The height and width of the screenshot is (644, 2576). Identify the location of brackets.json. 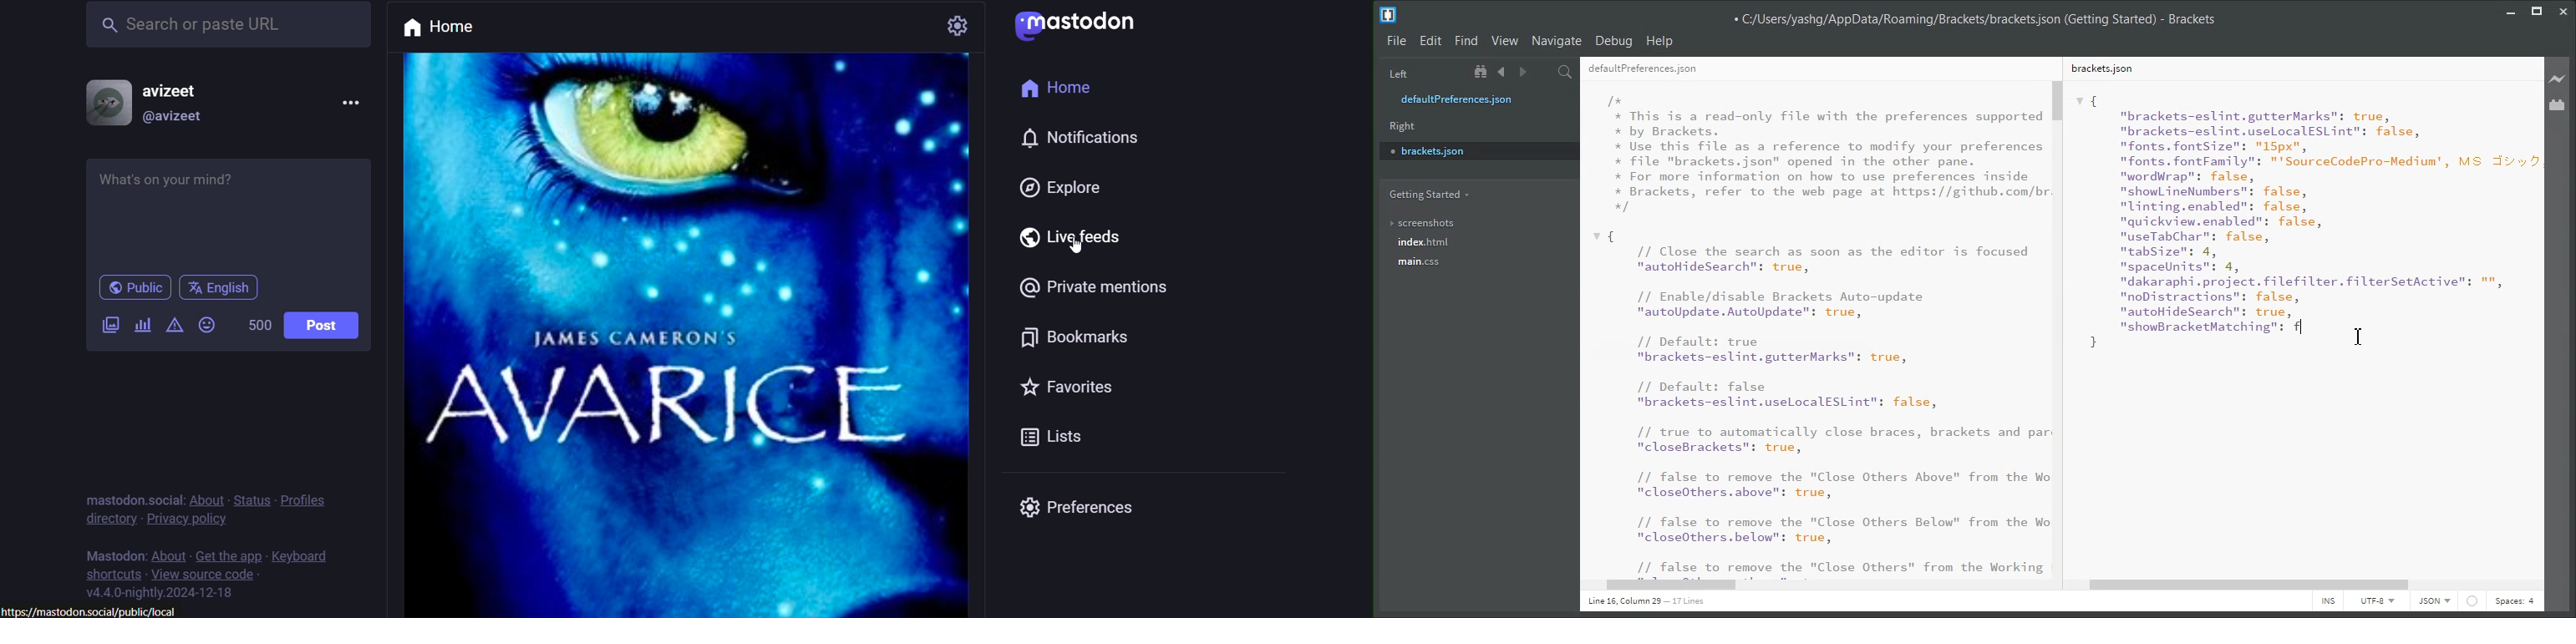
(1477, 150).